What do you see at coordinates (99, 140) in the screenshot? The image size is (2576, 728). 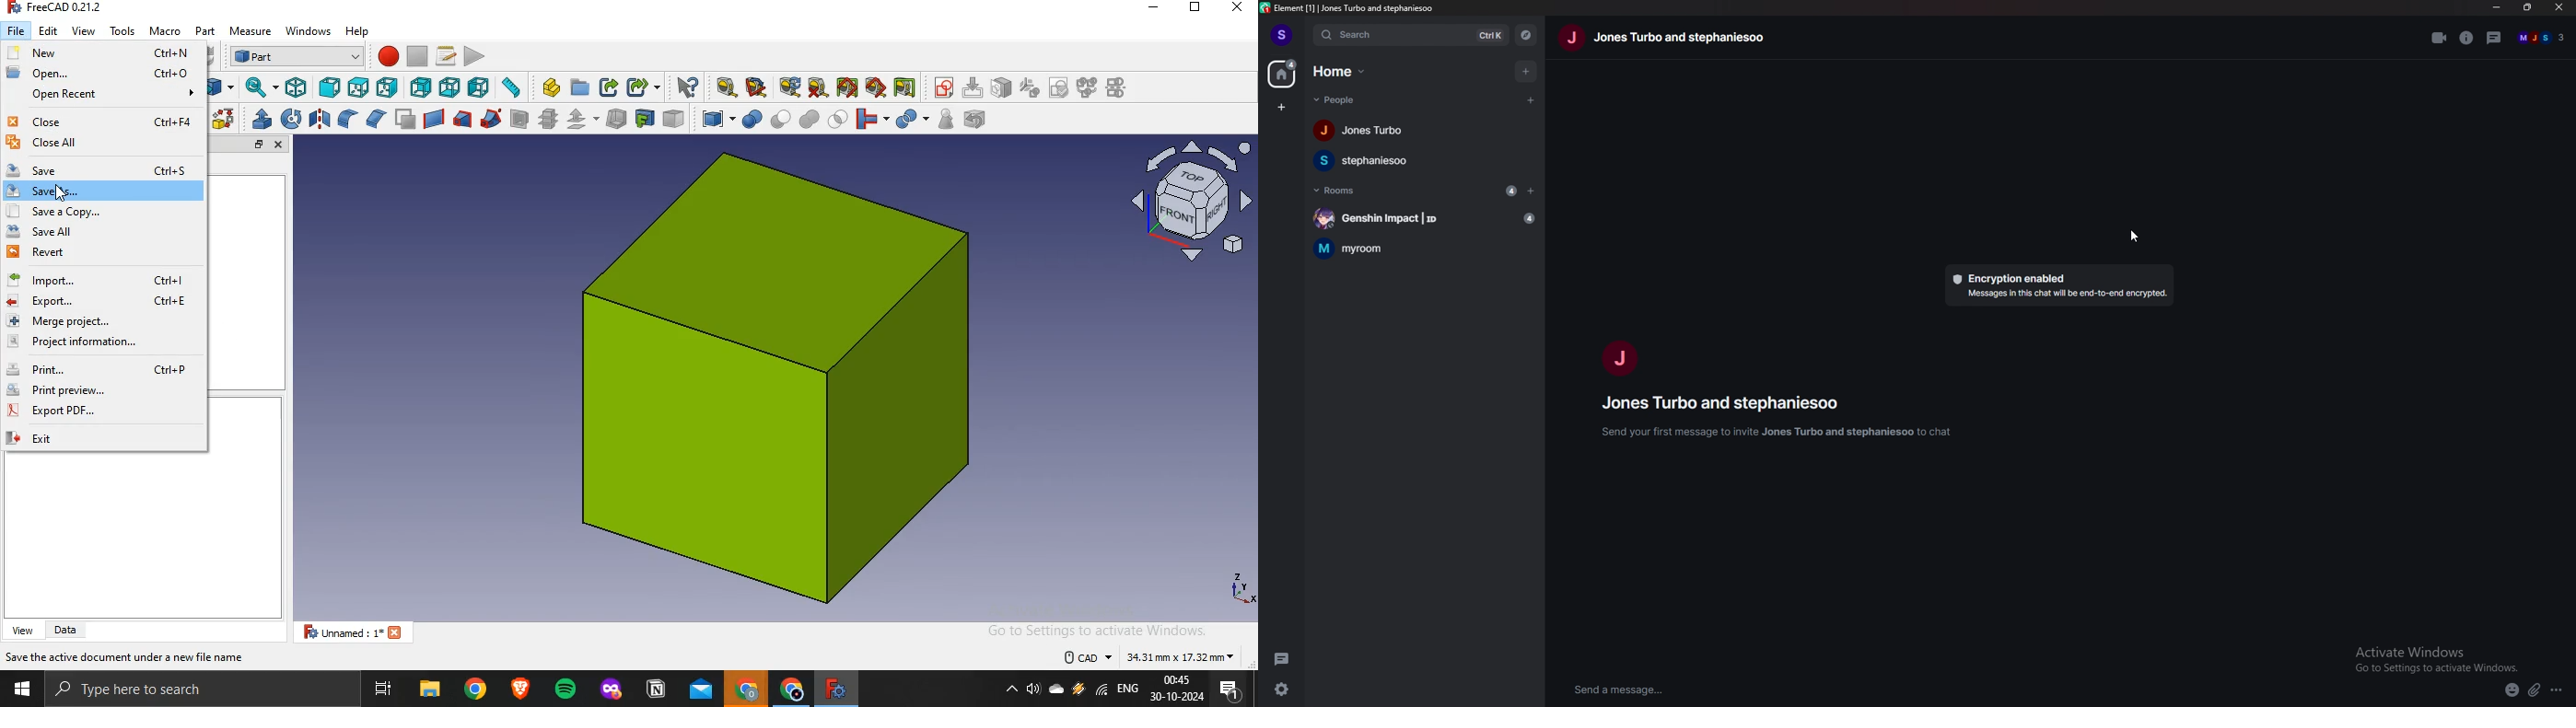 I see `close all` at bounding box center [99, 140].